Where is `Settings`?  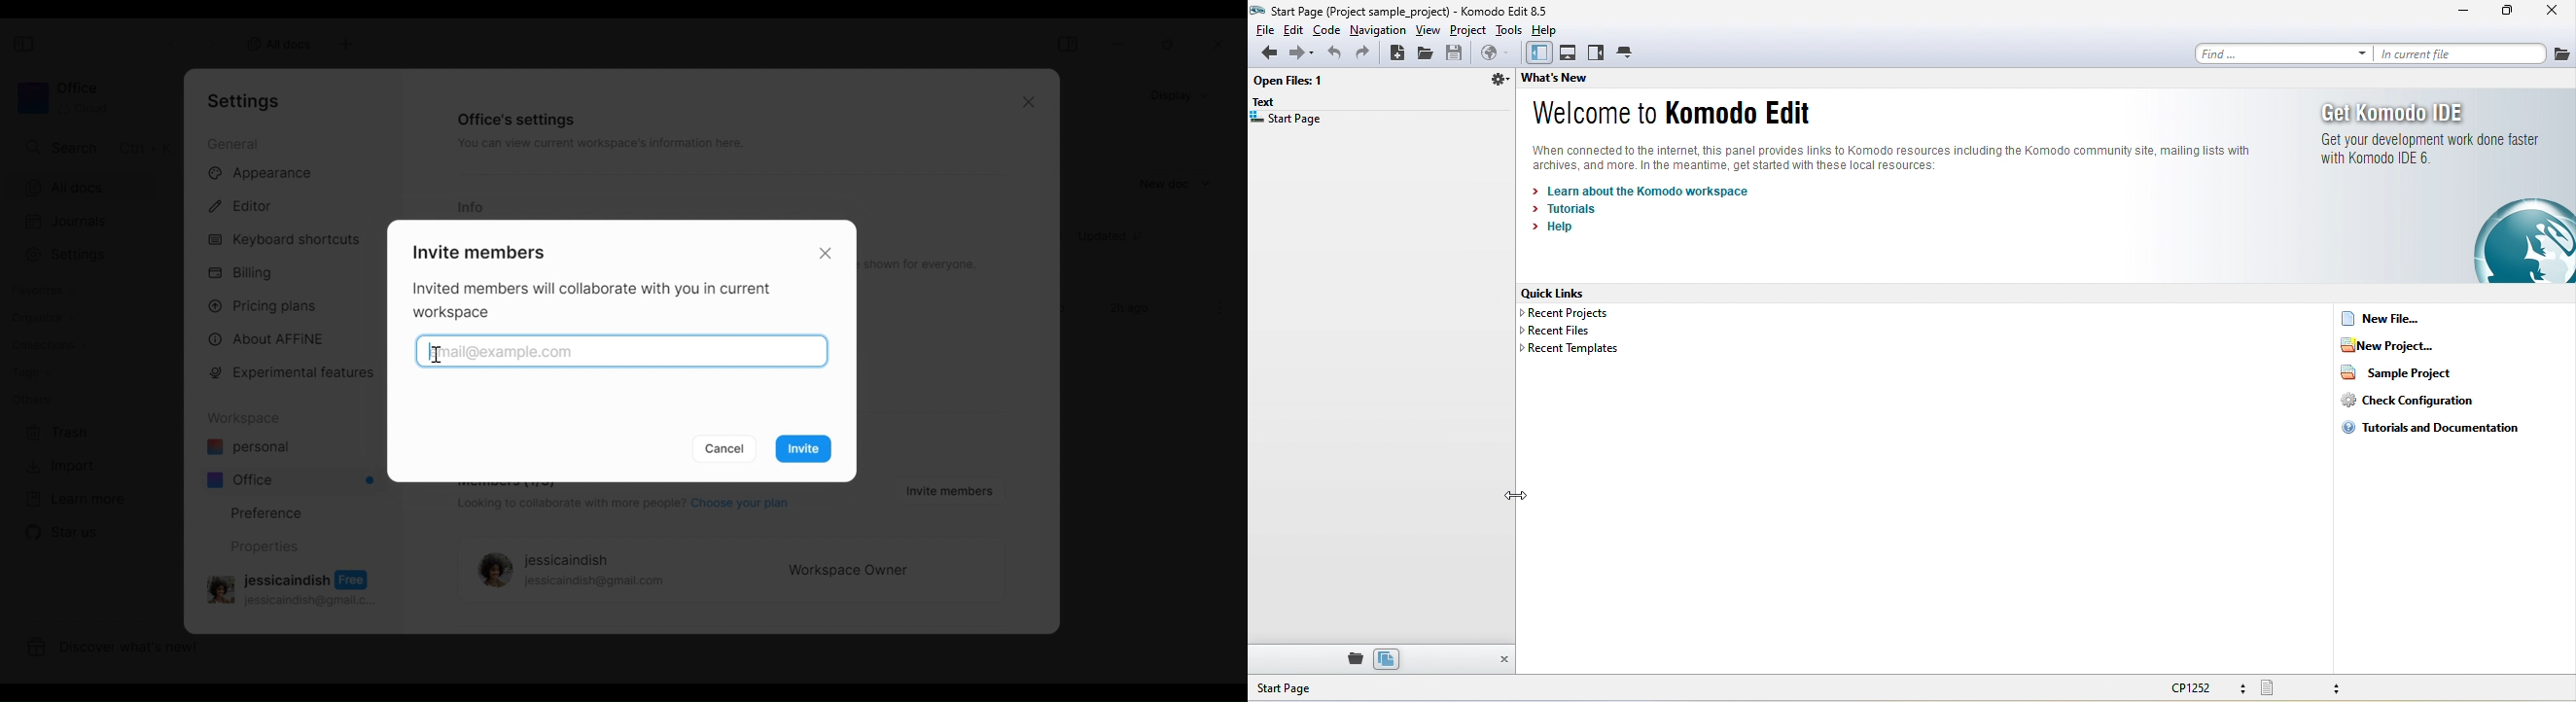
Settings is located at coordinates (90, 255).